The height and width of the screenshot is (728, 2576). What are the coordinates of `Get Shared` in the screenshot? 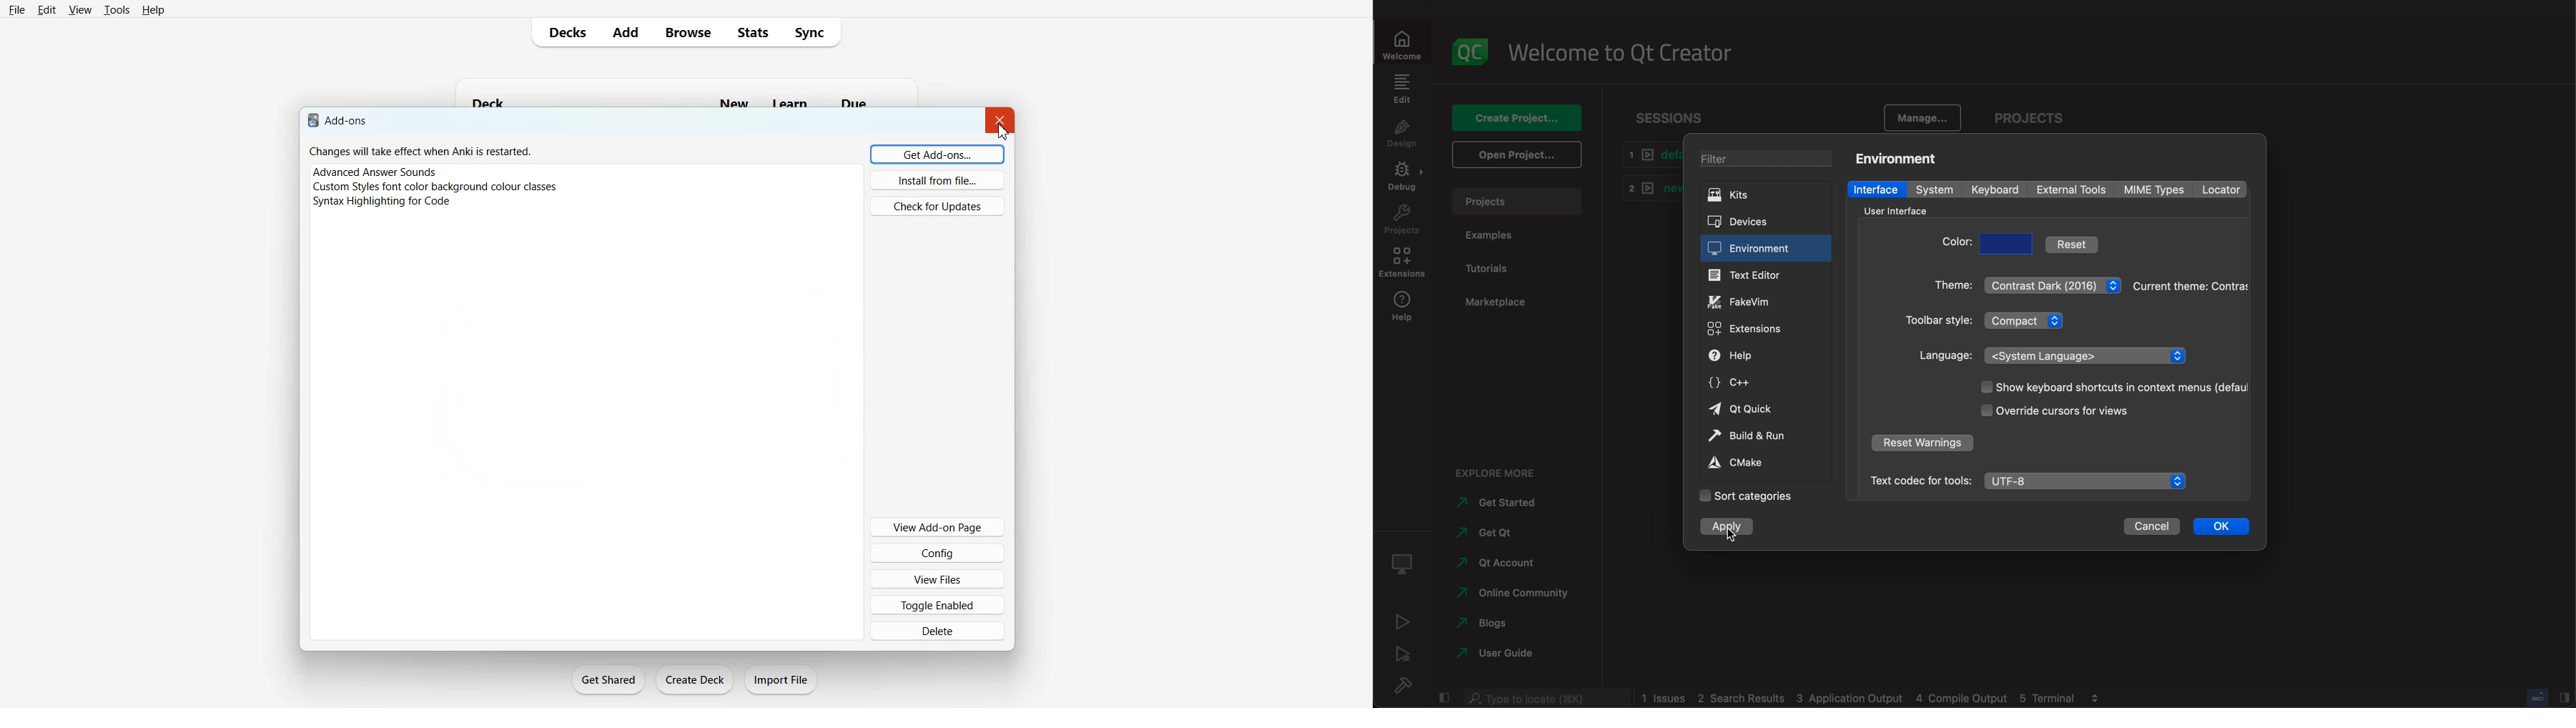 It's located at (608, 679).